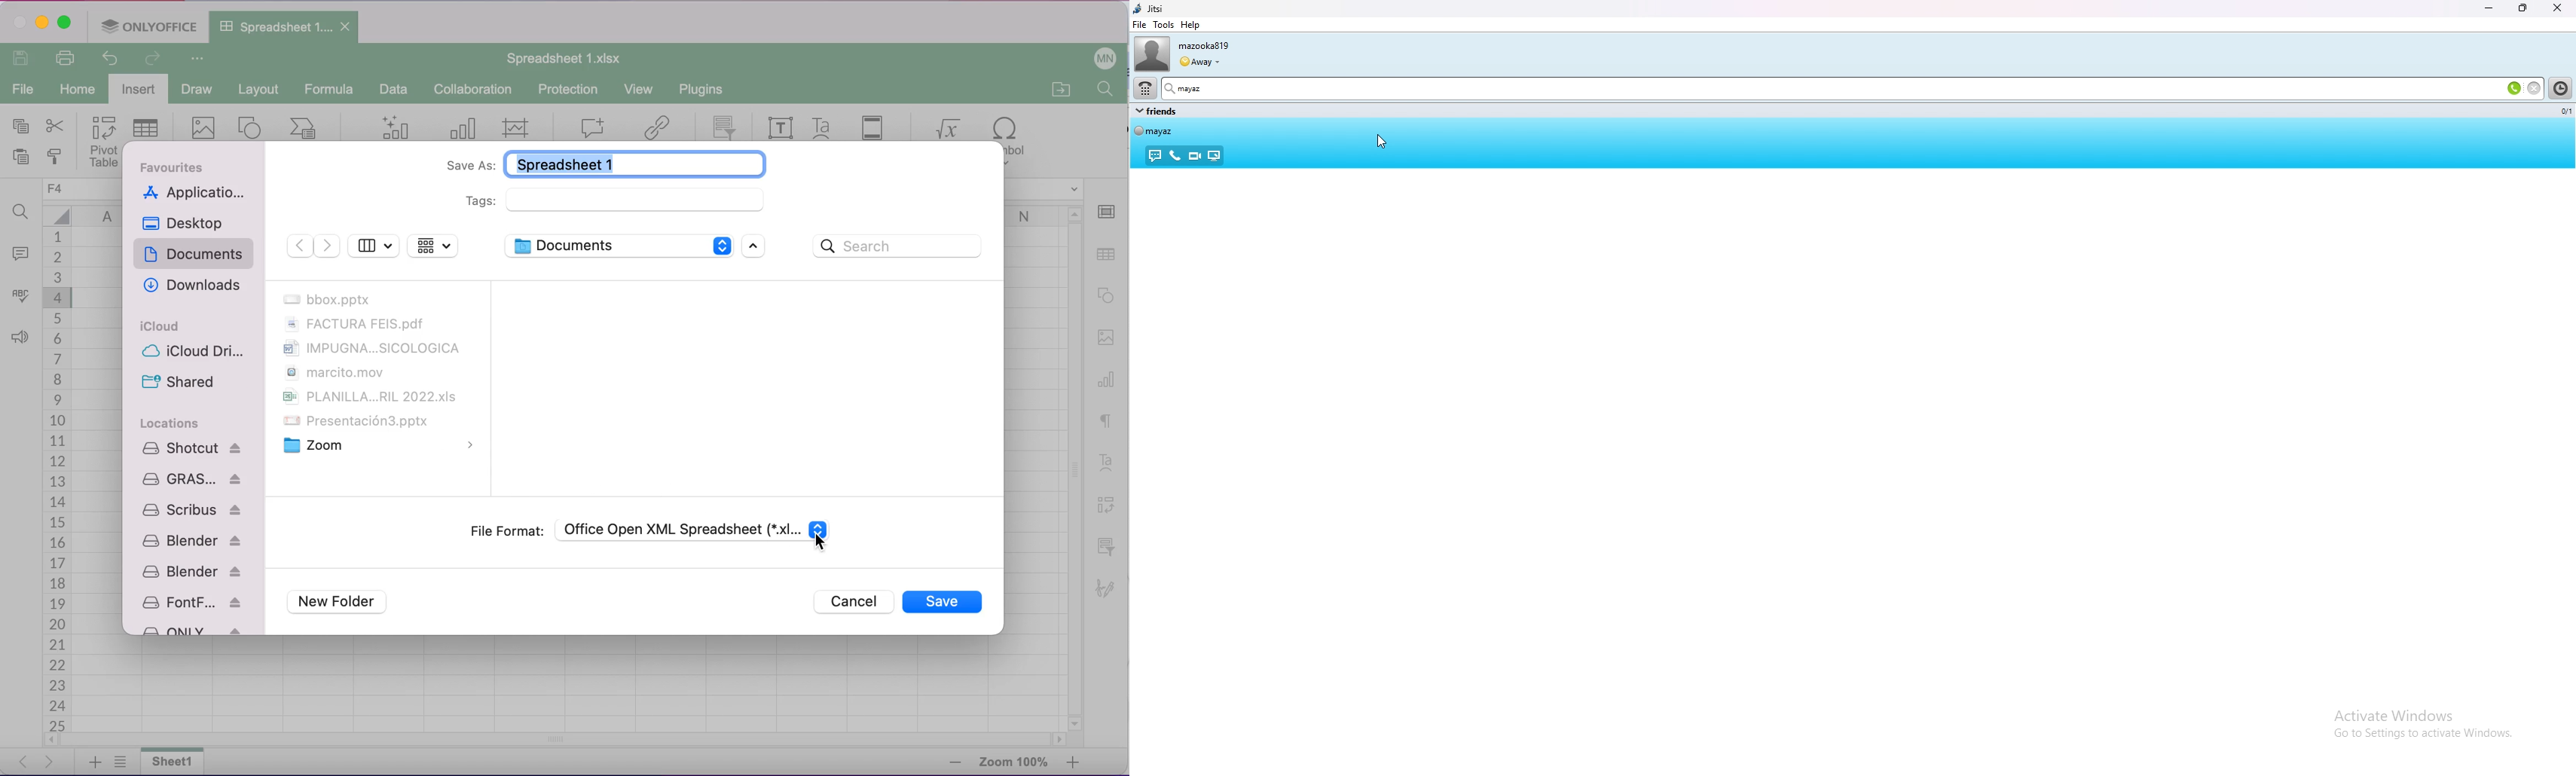 This screenshot has height=784, width=2576. What do you see at coordinates (851, 602) in the screenshot?
I see `cancel` at bounding box center [851, 602].